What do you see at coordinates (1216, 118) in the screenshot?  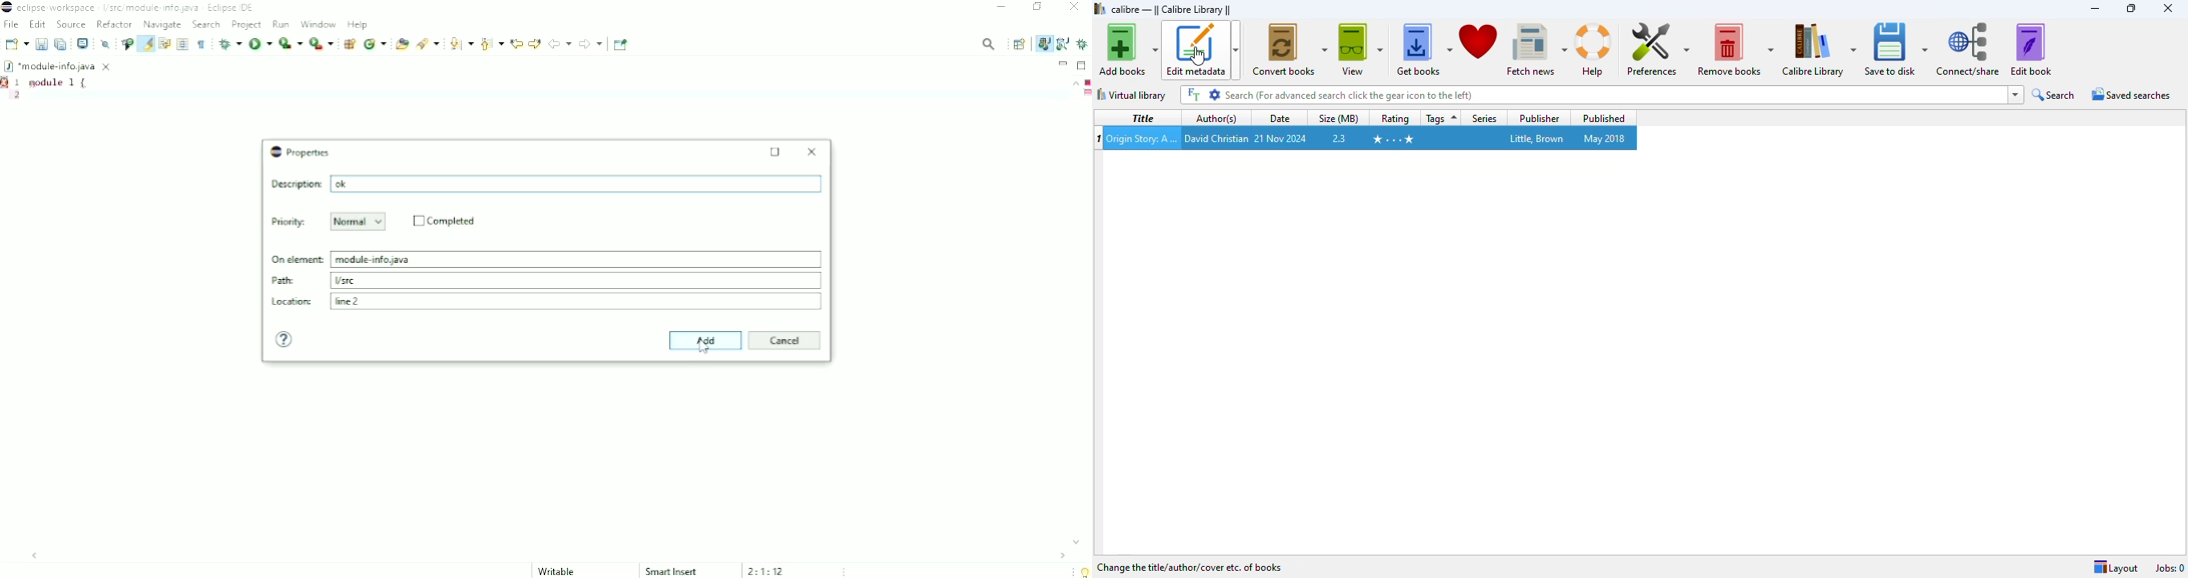 I see `author(s)` at bounding box center [1216, 118].